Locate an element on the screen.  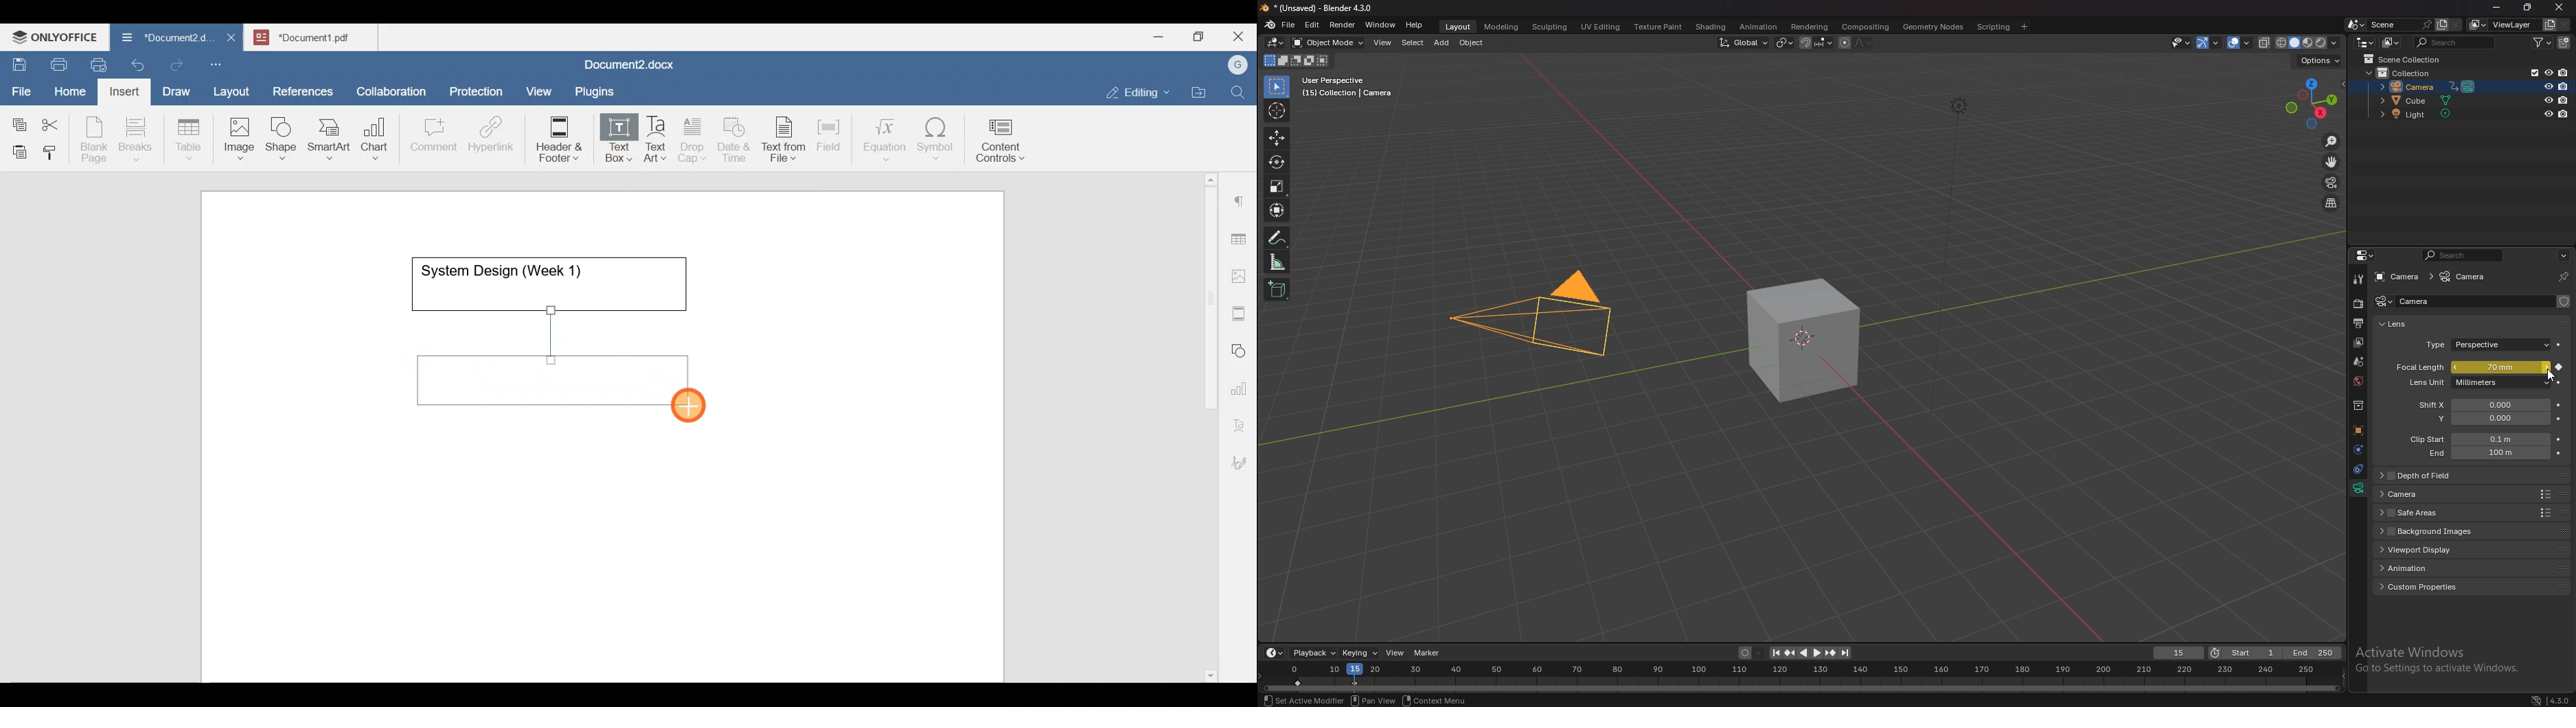
add scene is located at coordinates (2441, 25).